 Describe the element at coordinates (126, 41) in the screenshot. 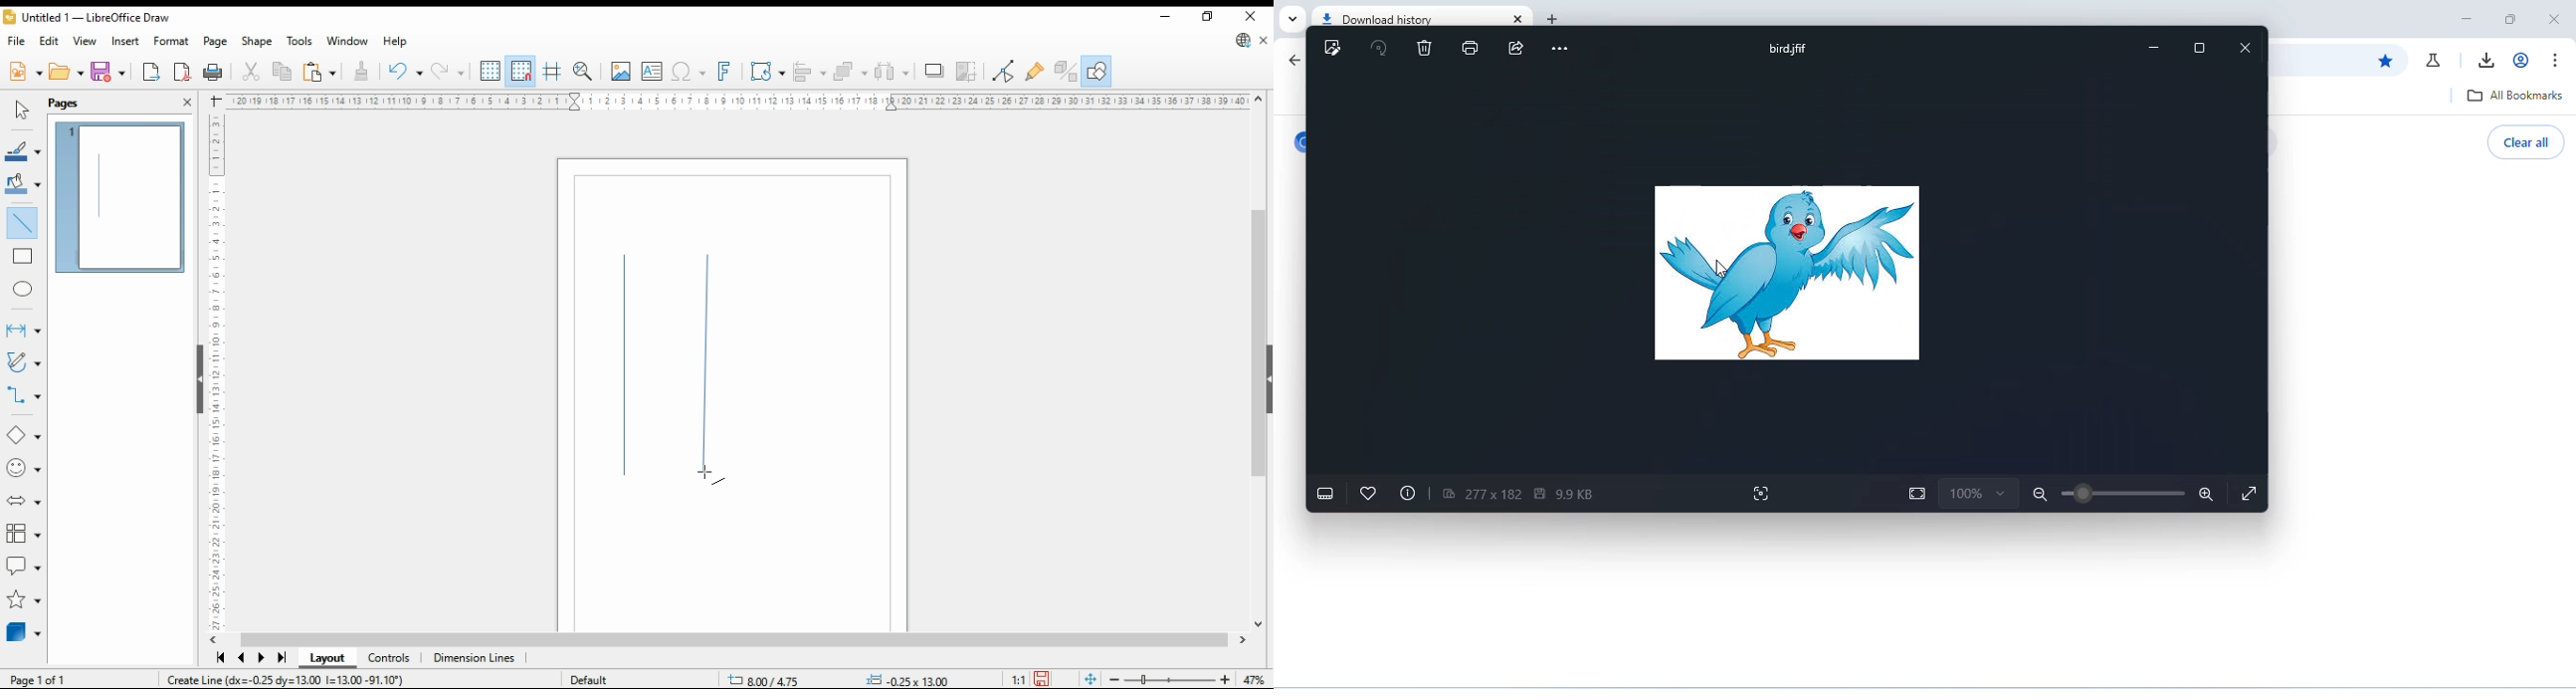

I see `insert` at that location.